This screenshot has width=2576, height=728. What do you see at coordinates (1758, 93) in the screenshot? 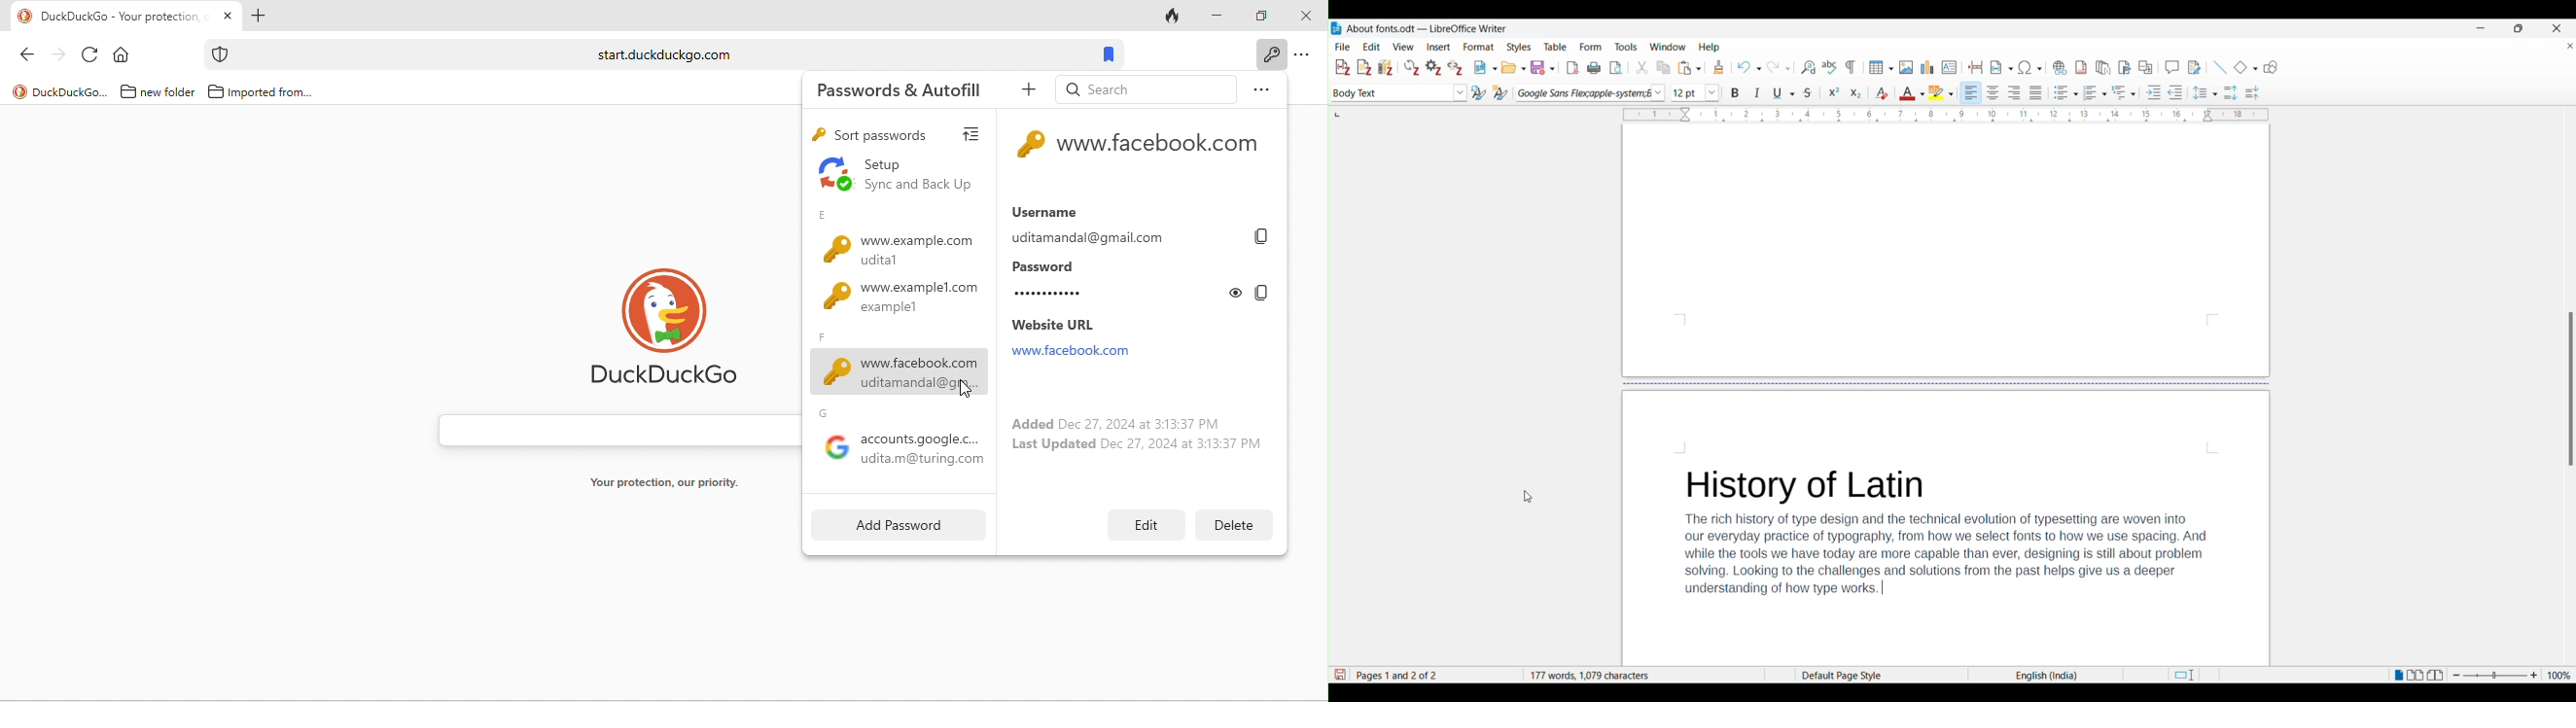
I see `Italics` at bounding box center [1758, 93].